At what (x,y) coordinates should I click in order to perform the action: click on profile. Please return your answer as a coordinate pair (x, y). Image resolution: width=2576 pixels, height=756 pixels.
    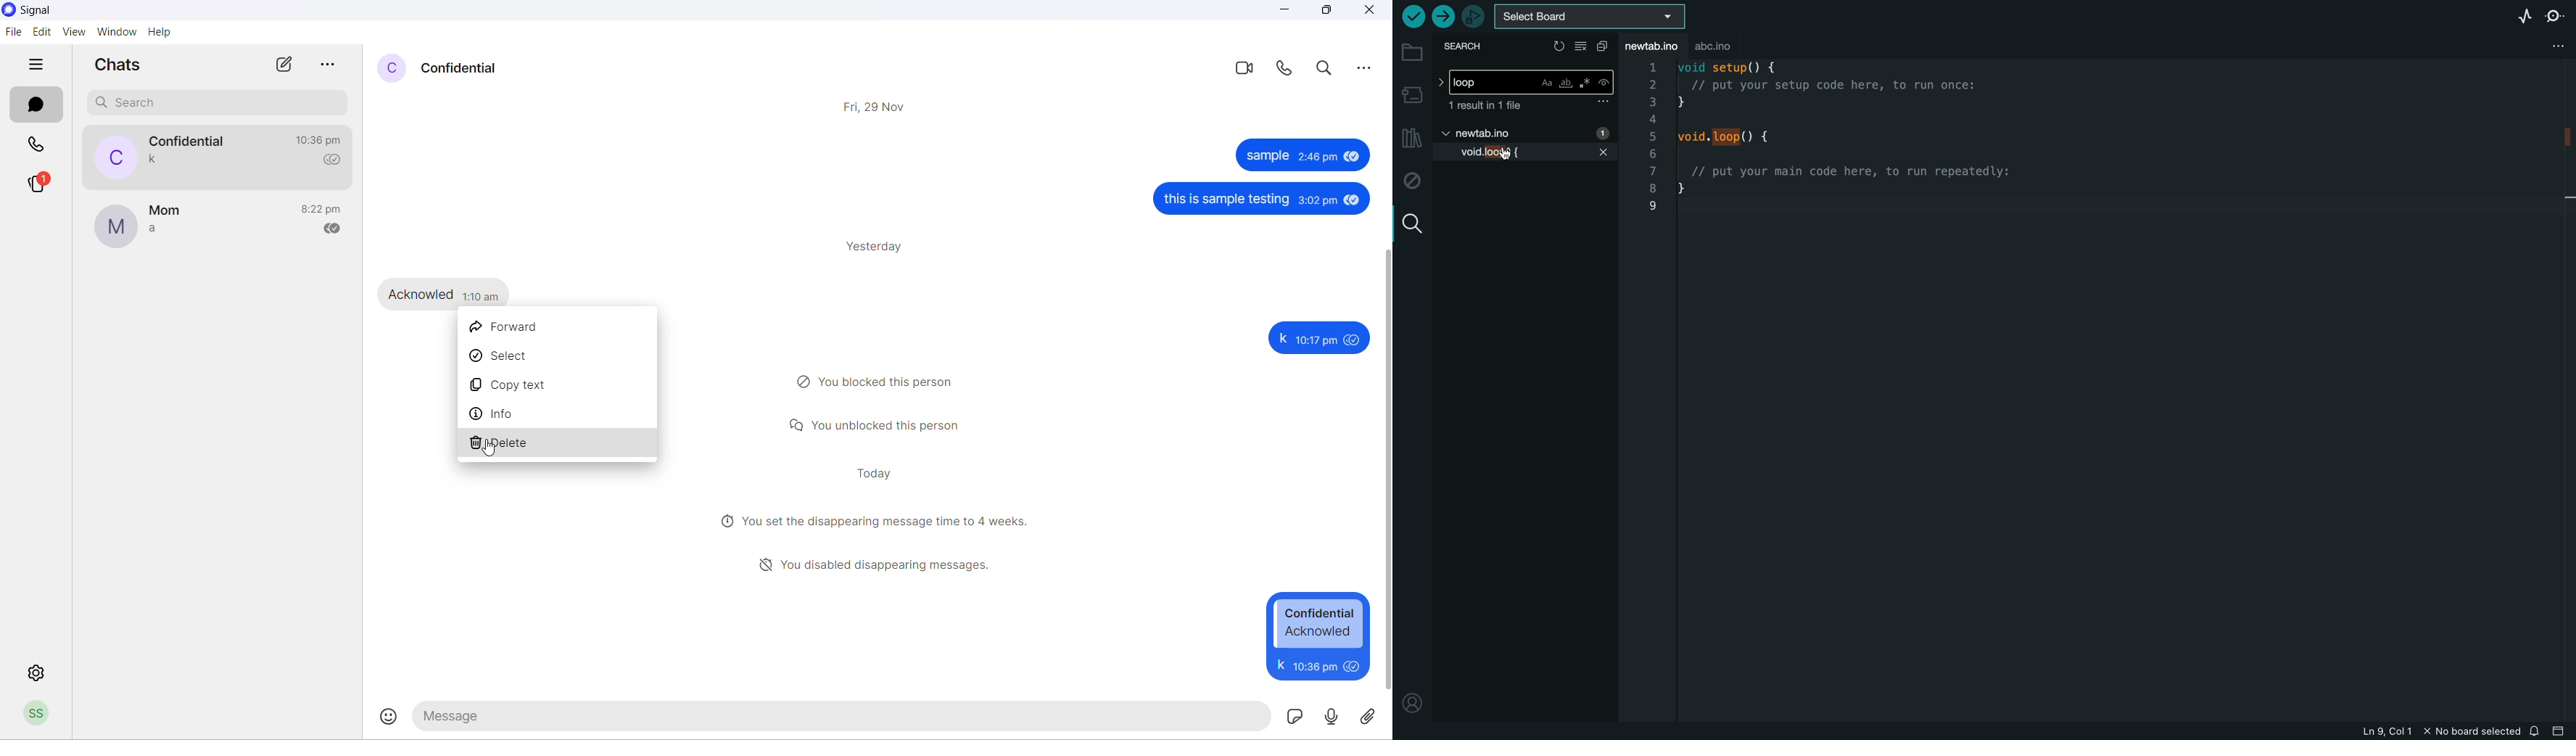
    Looking at the image, I should click on (46, 715).